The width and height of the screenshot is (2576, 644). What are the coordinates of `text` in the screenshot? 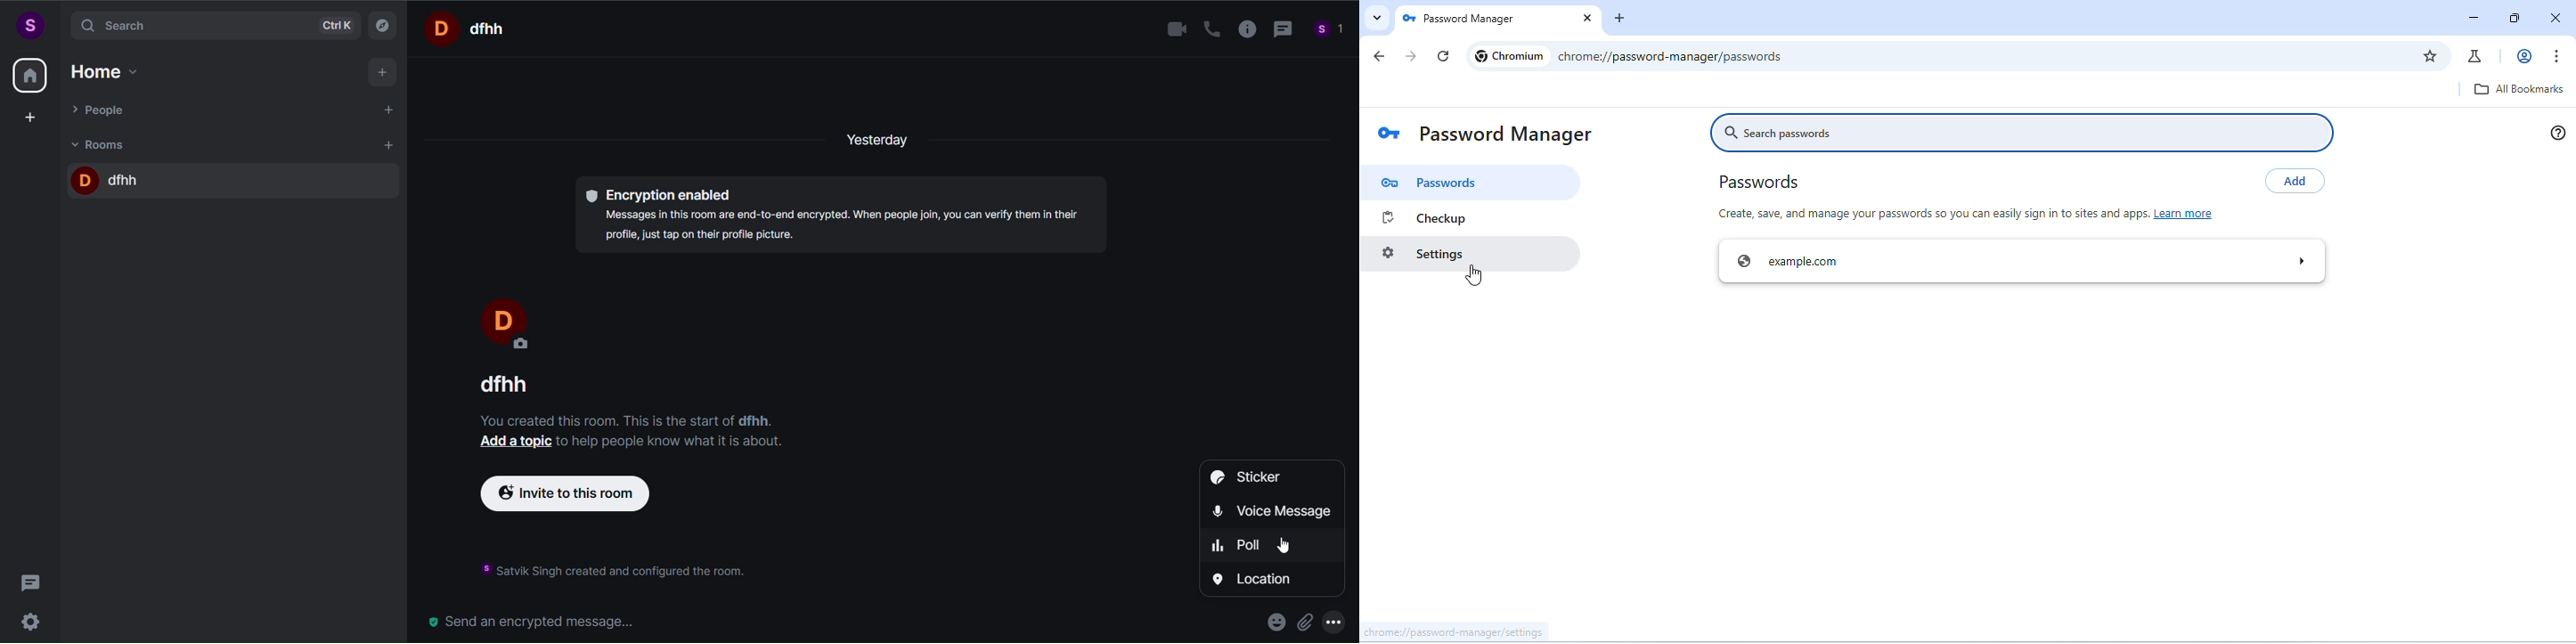 It's located at (619, 418).